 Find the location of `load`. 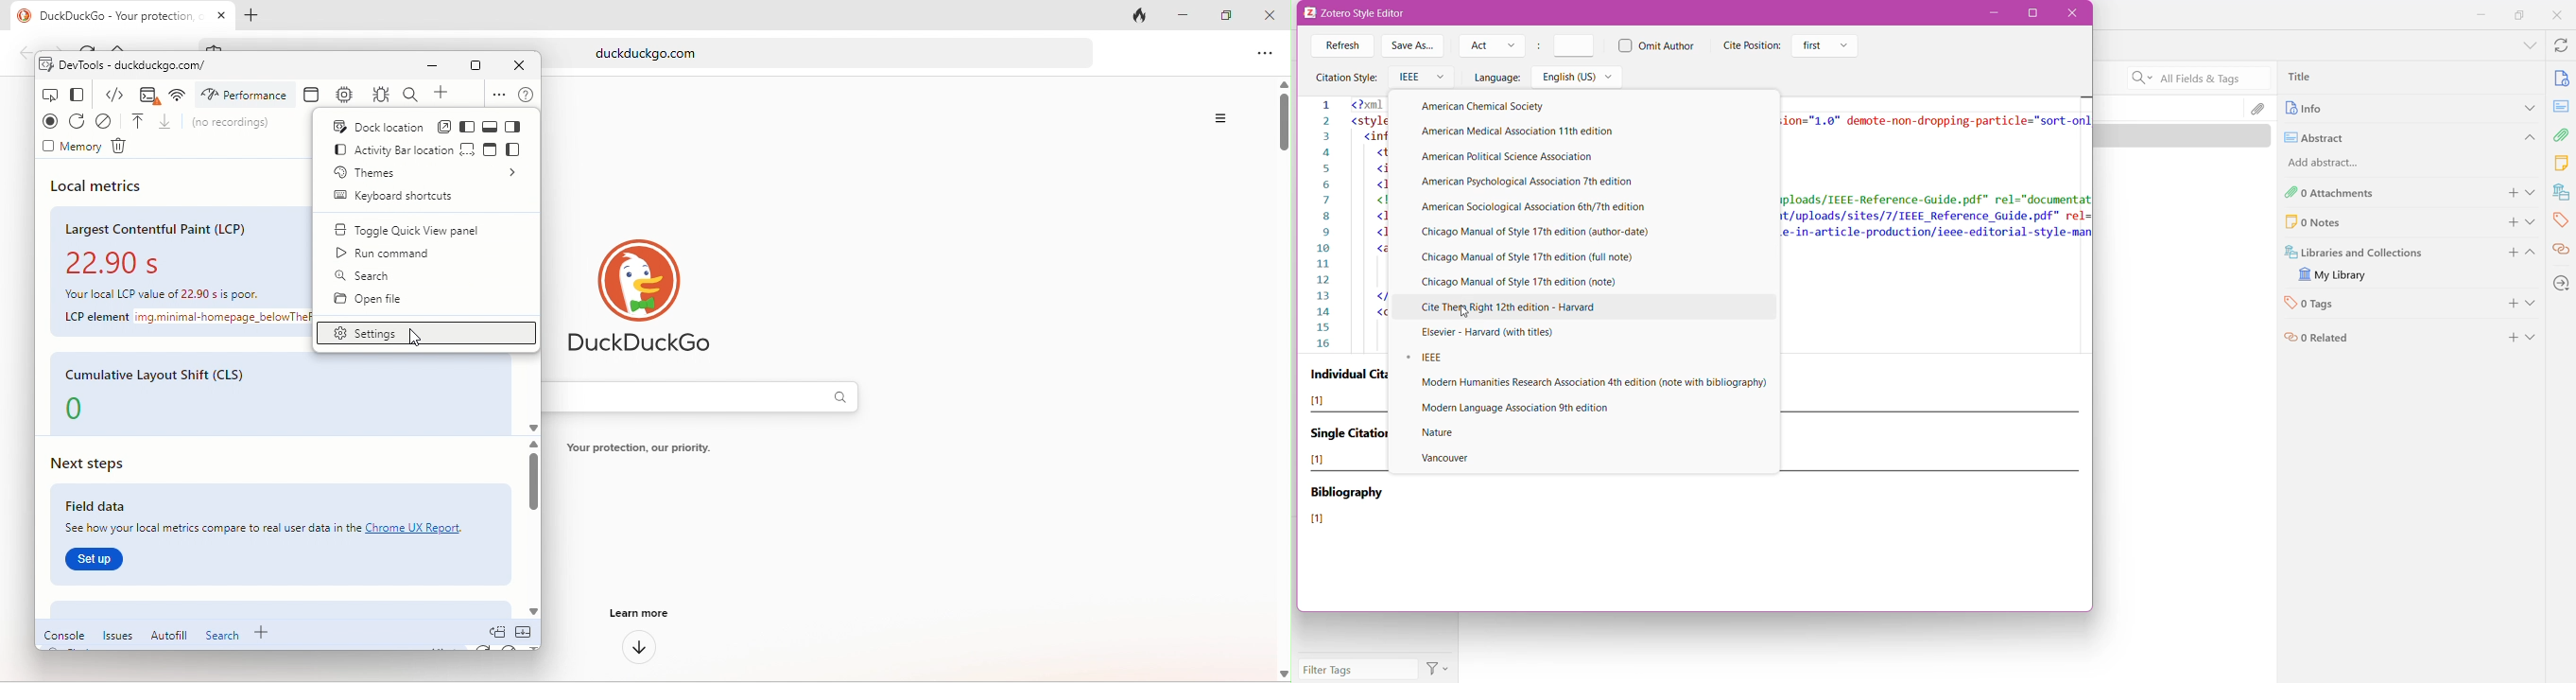

load is located at coordinates (137, 122).